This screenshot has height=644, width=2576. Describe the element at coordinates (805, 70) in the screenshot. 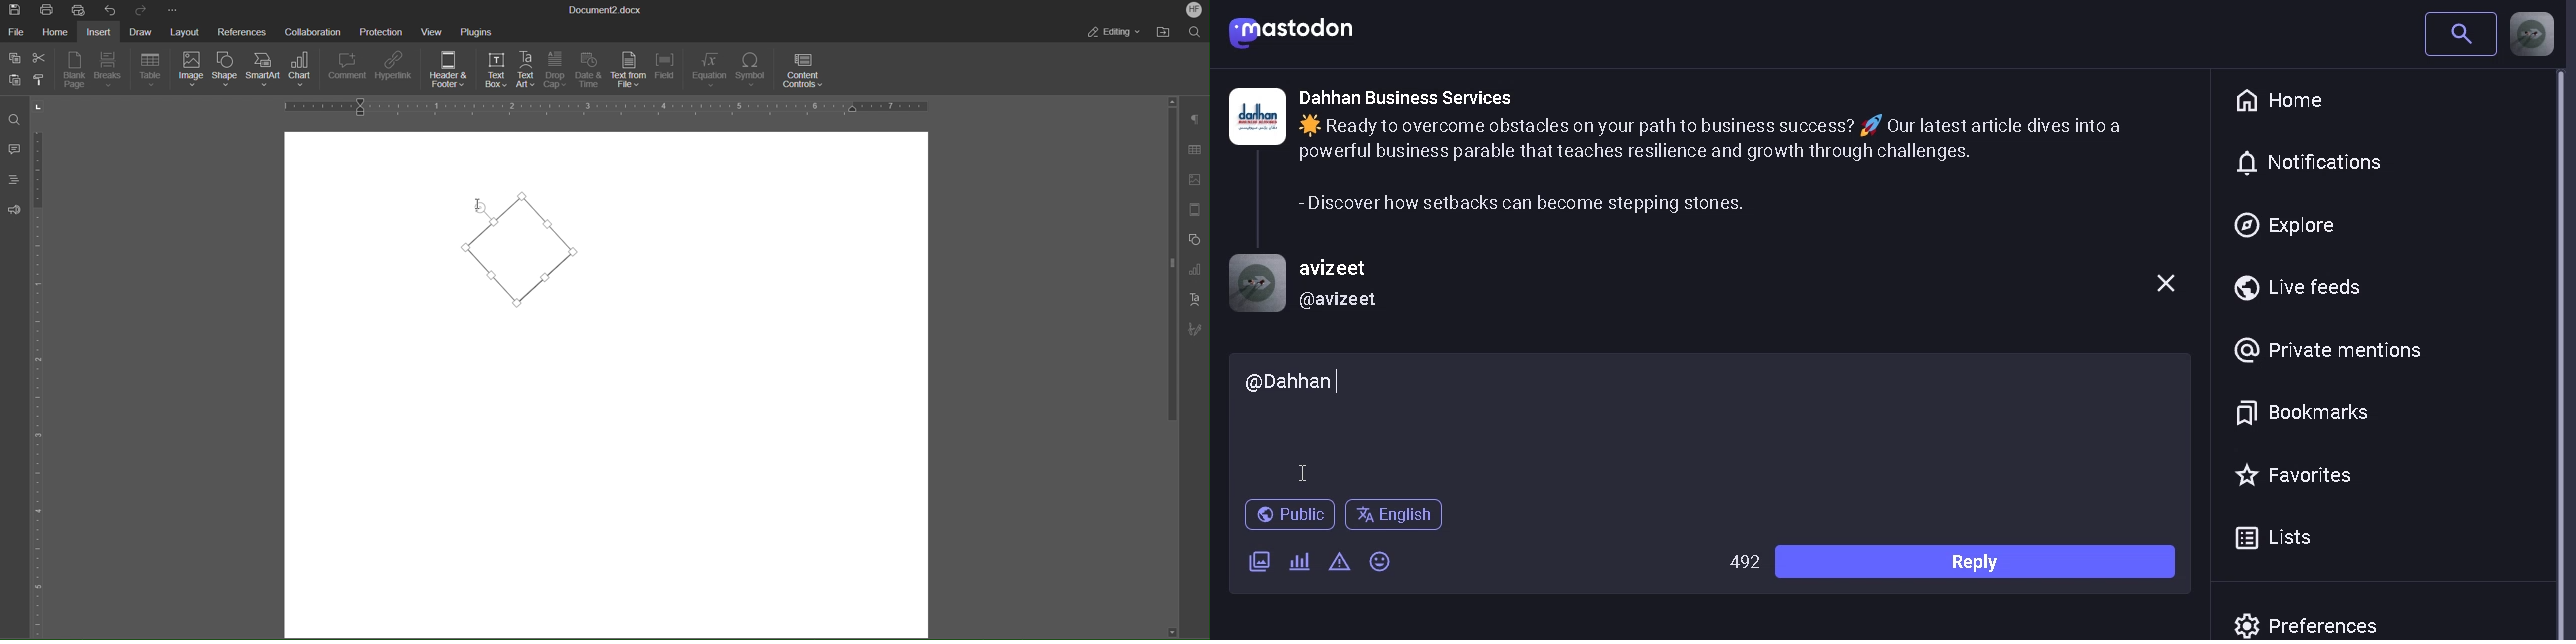

I see `Content Controls` at that location.